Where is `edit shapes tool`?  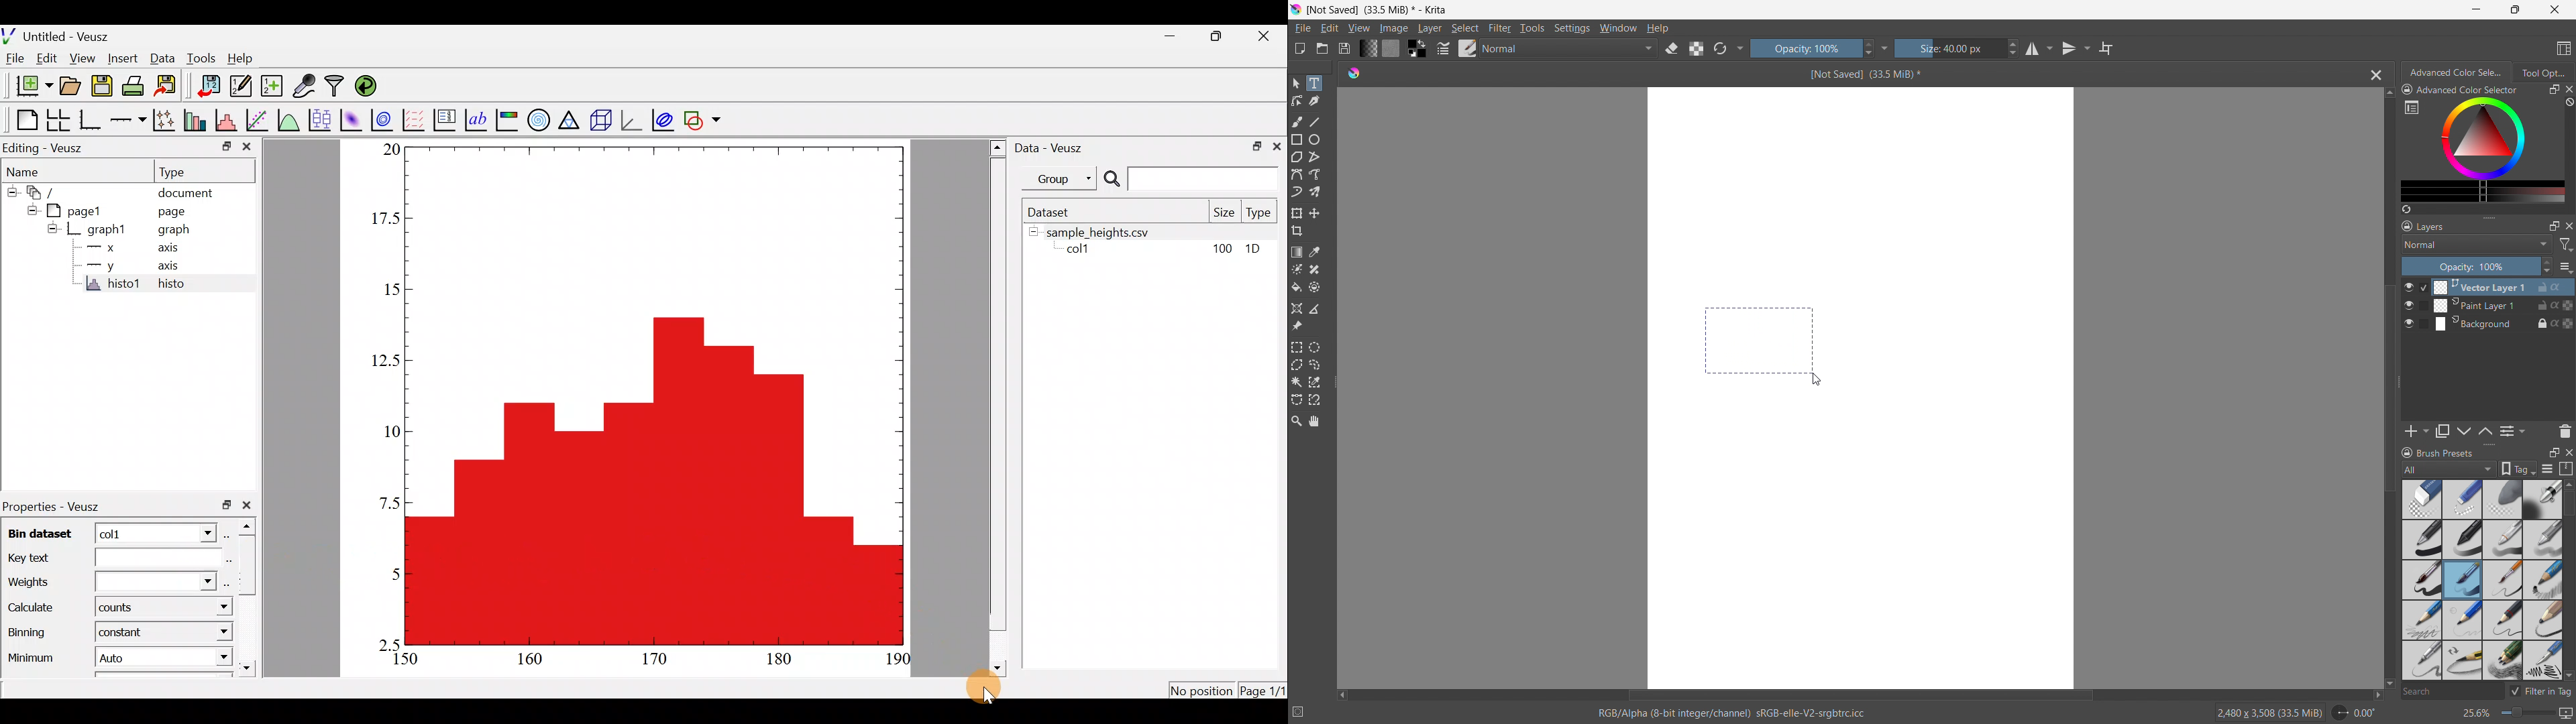 edit shapes tool is located at coordinates (1297, 101).